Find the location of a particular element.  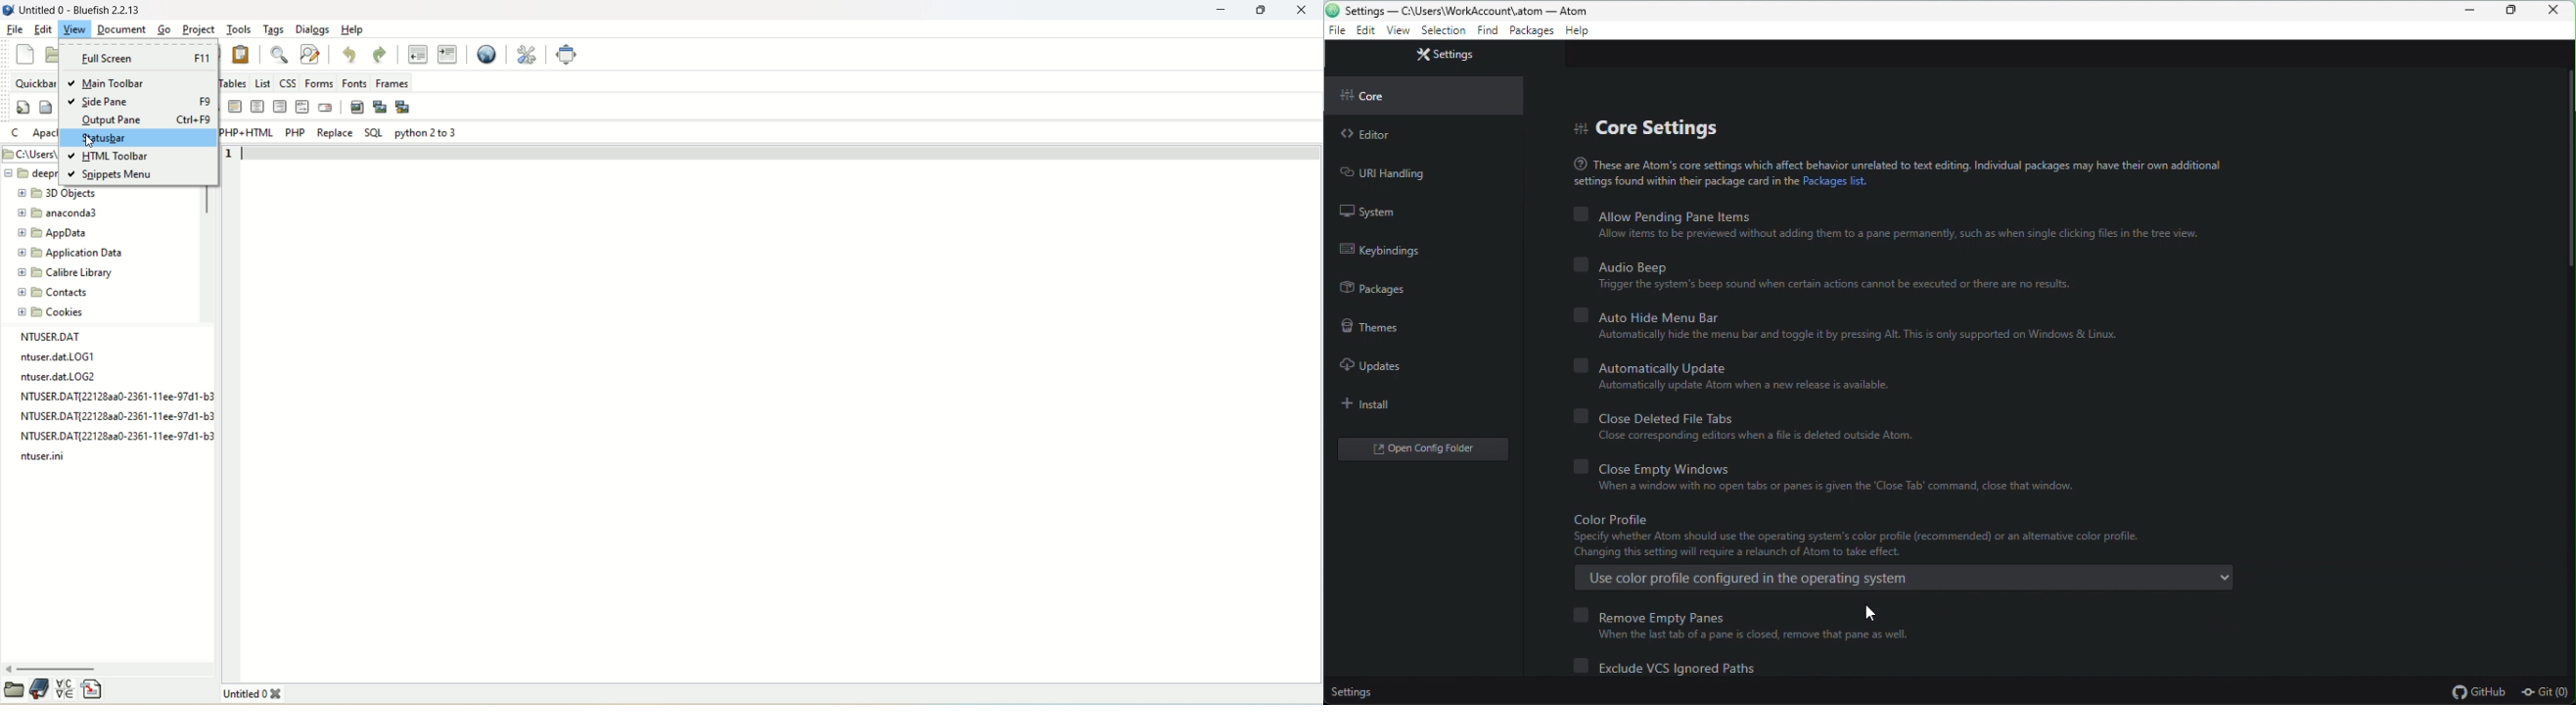

System is located at coordinates (1374, 212).